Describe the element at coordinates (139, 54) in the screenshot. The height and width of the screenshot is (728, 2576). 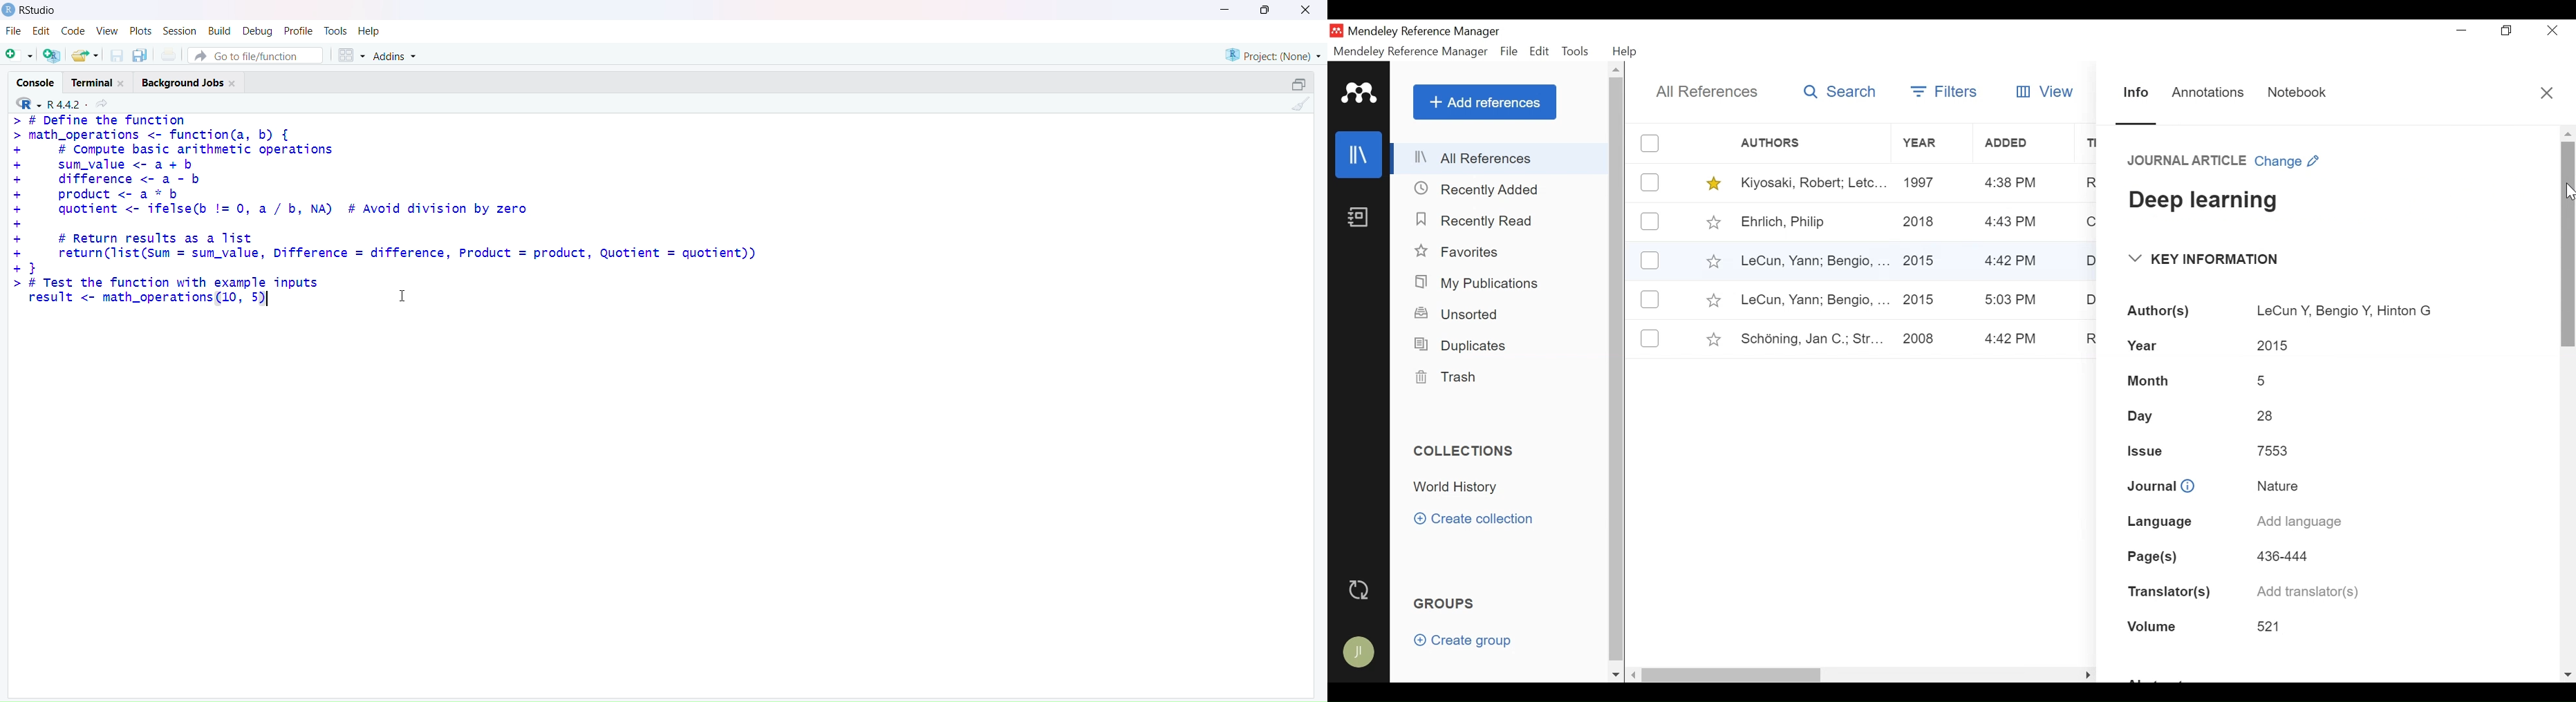
I see `Save all open documents (Ctrl + Alt + S)` at that location.